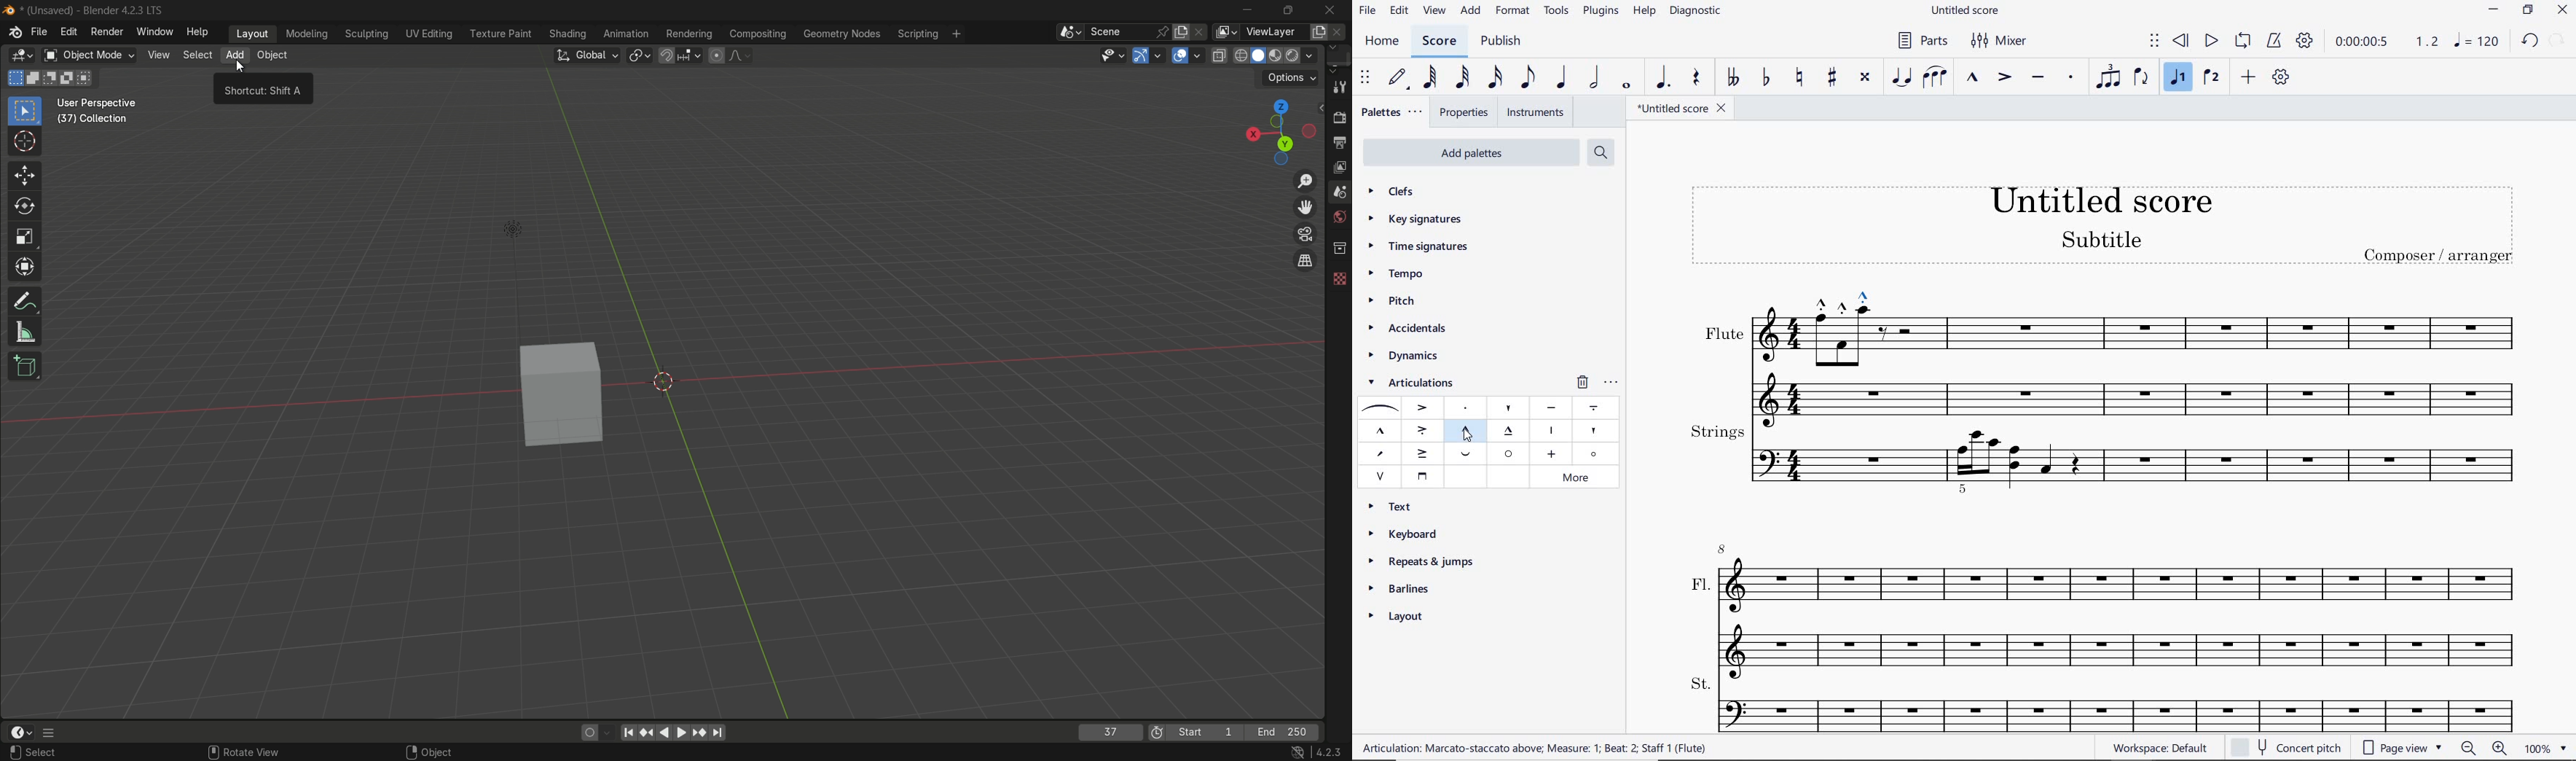 The image size is (2576, 784). What do you see at coordinates (1536, 112) in the screenshot?
I see `INSTRUMENTS` at bounding box center [1536, 112].